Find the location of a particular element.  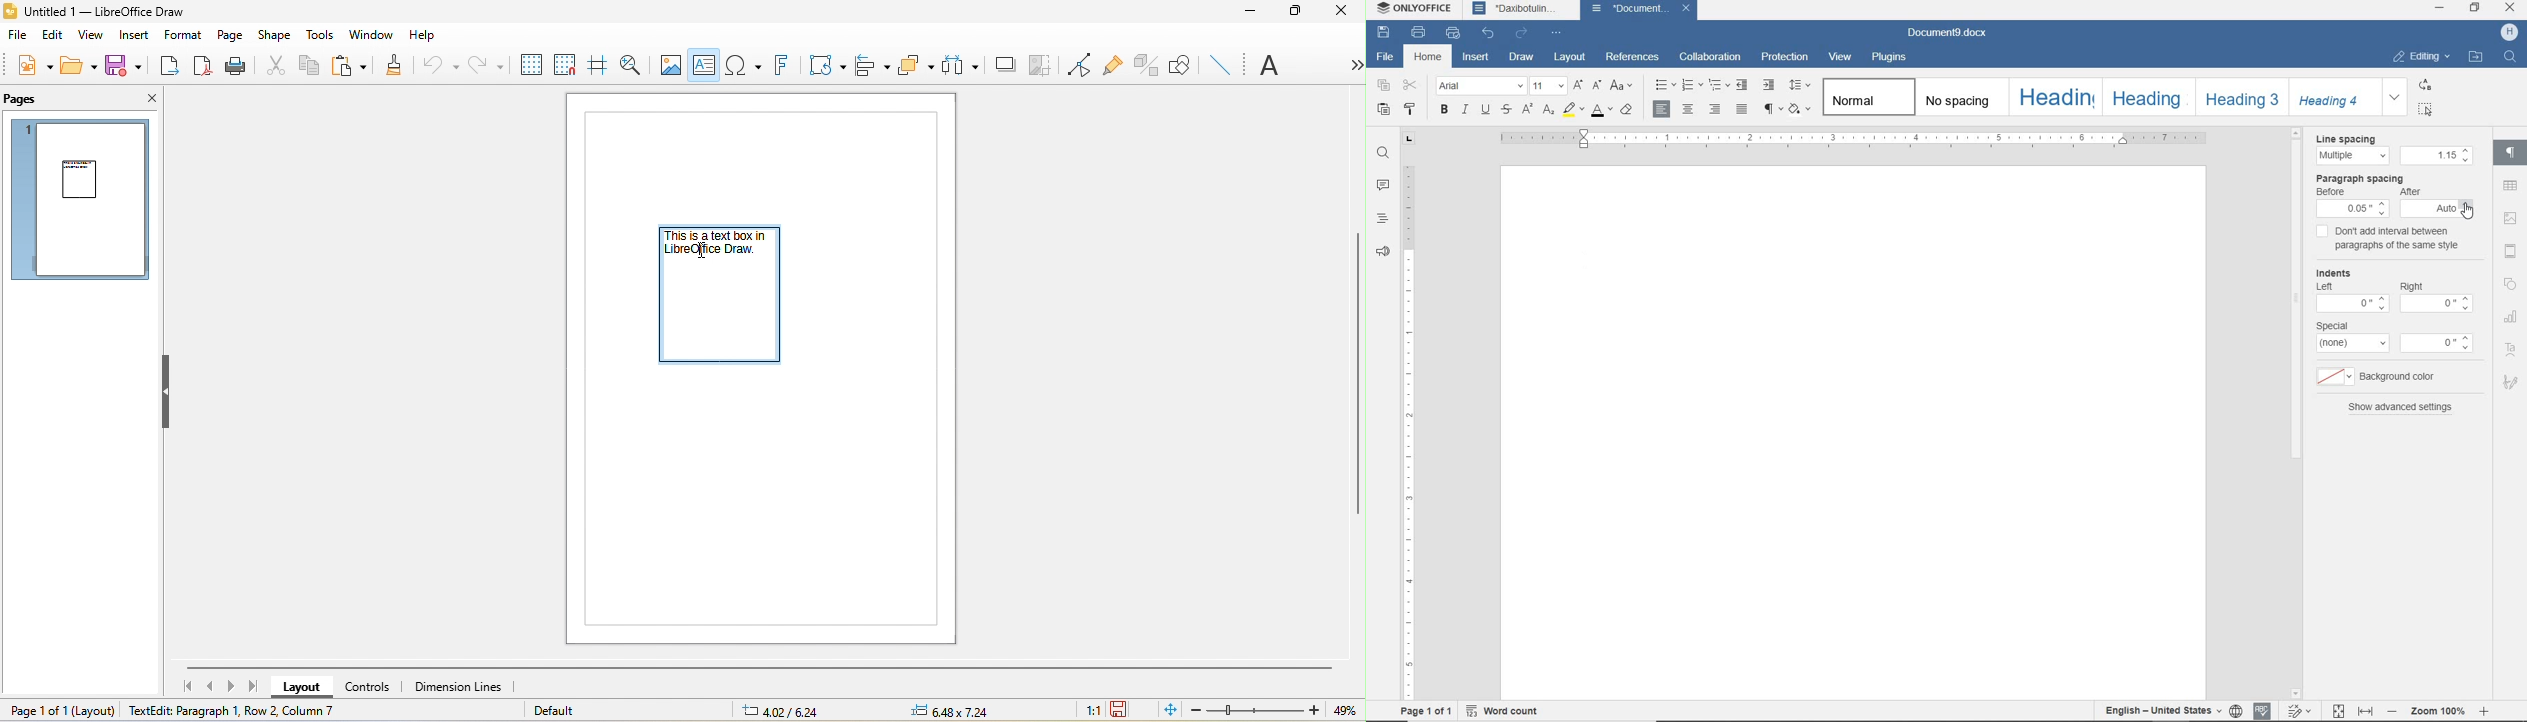

EDITING is located at coordinates (2421, 55).